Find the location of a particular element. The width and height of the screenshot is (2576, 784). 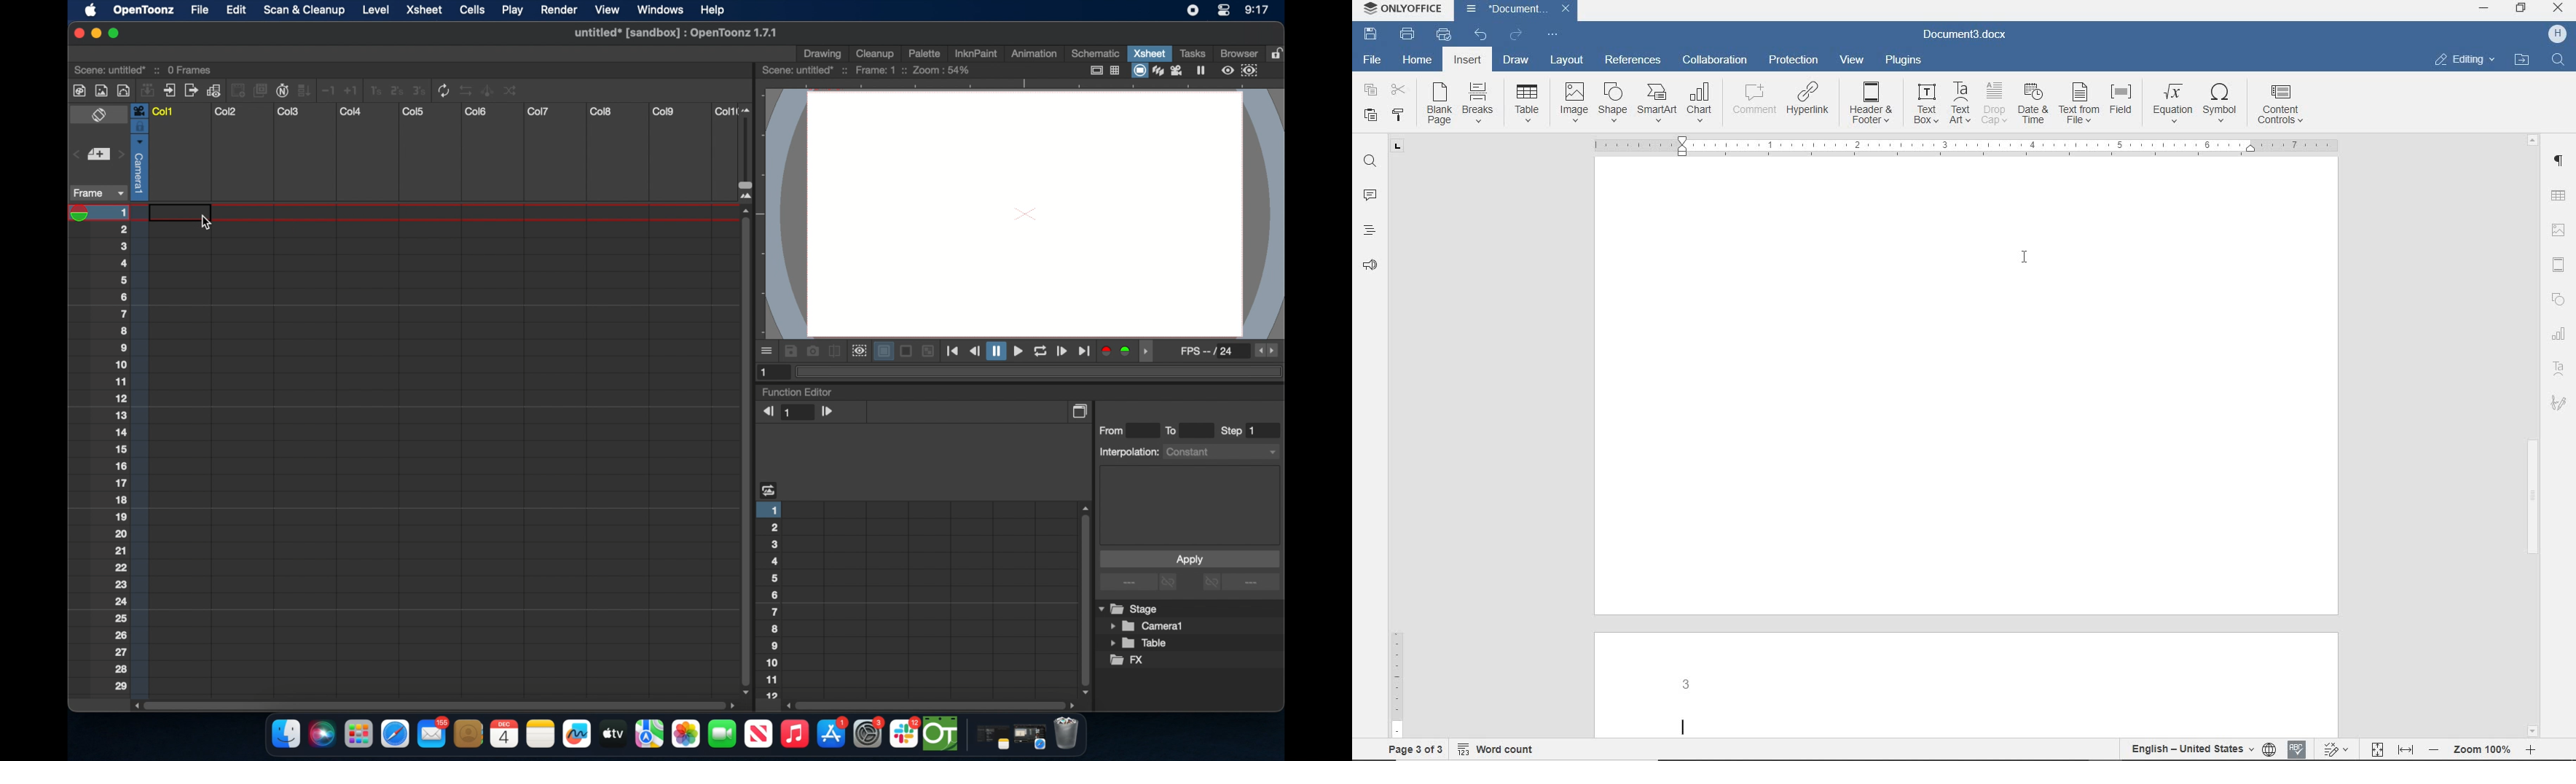

slider is located at coordinates (751, 153).